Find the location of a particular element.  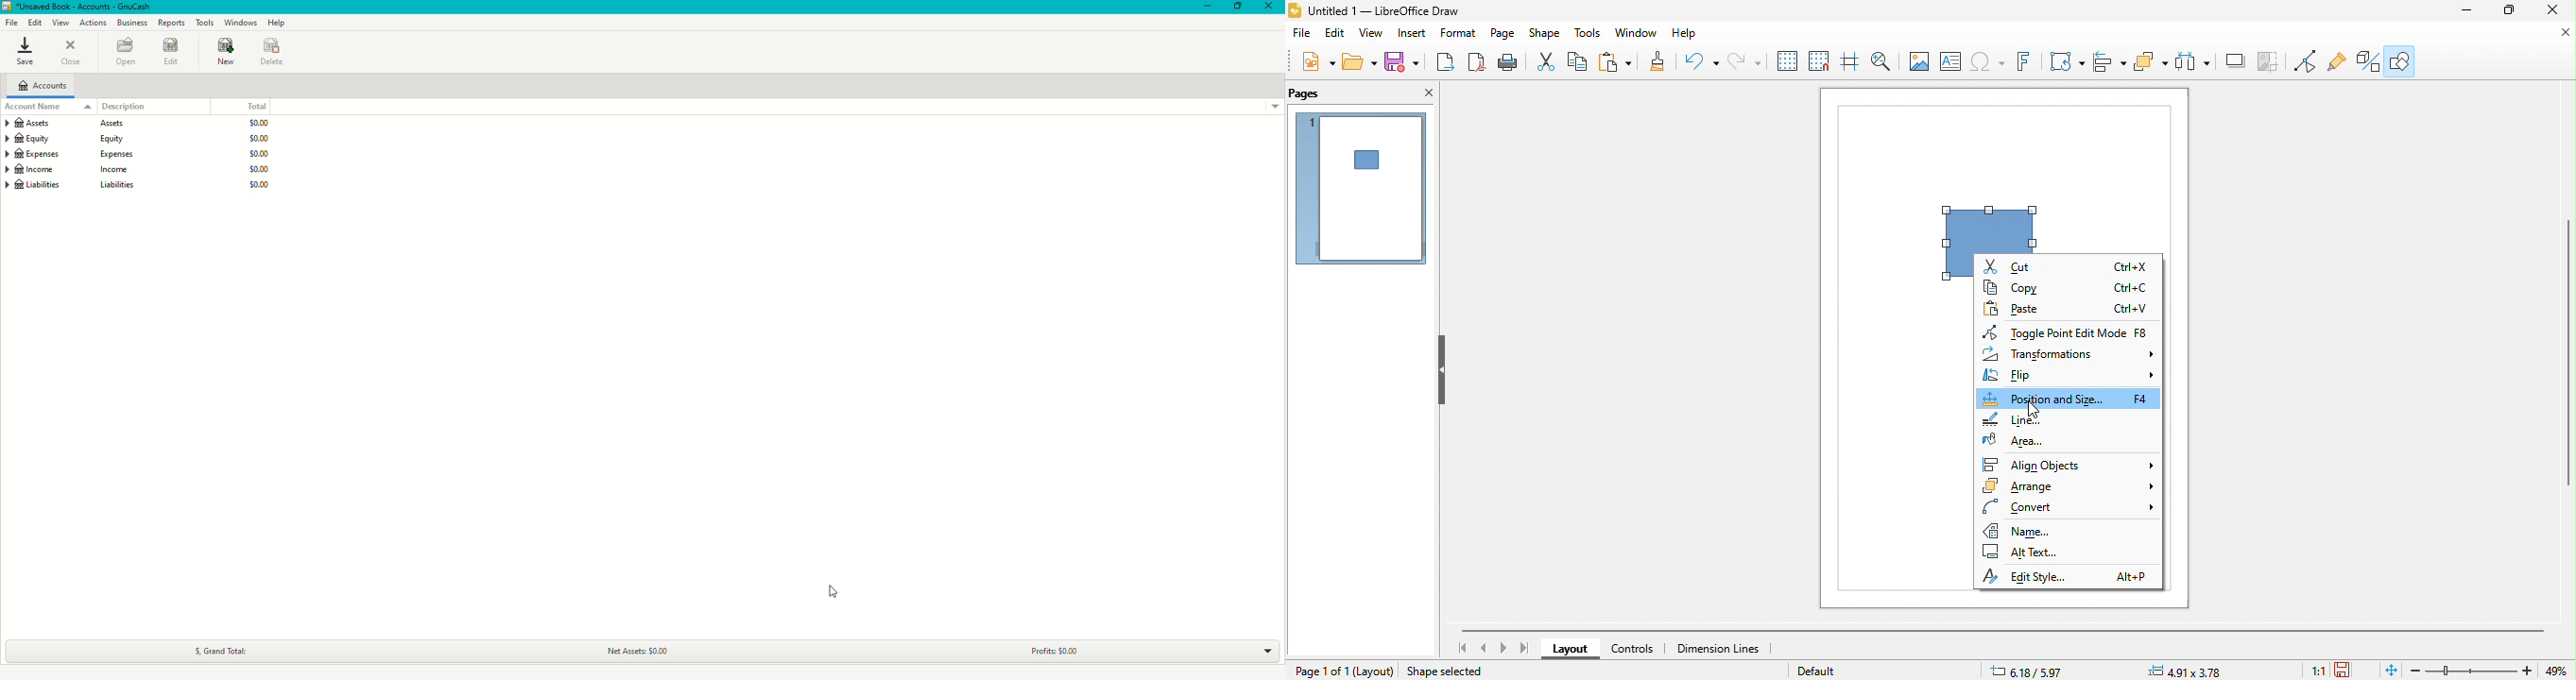

logo is located at coordinates (1296, 10).